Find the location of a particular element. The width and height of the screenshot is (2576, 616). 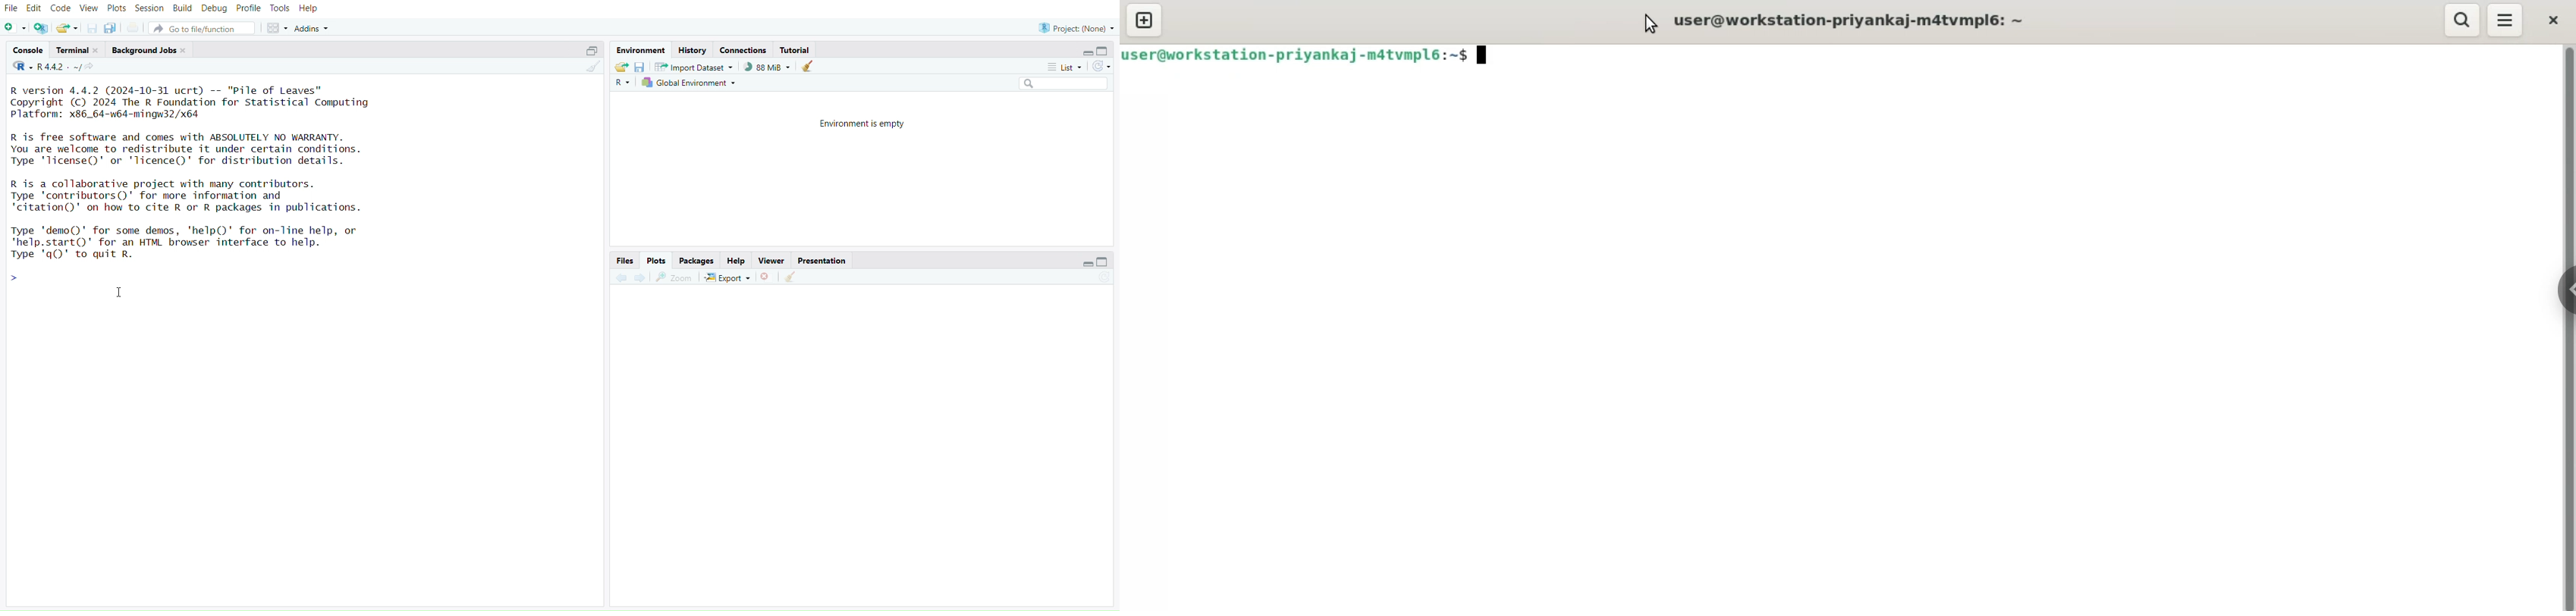

packages is located at coordinates (698, 261).